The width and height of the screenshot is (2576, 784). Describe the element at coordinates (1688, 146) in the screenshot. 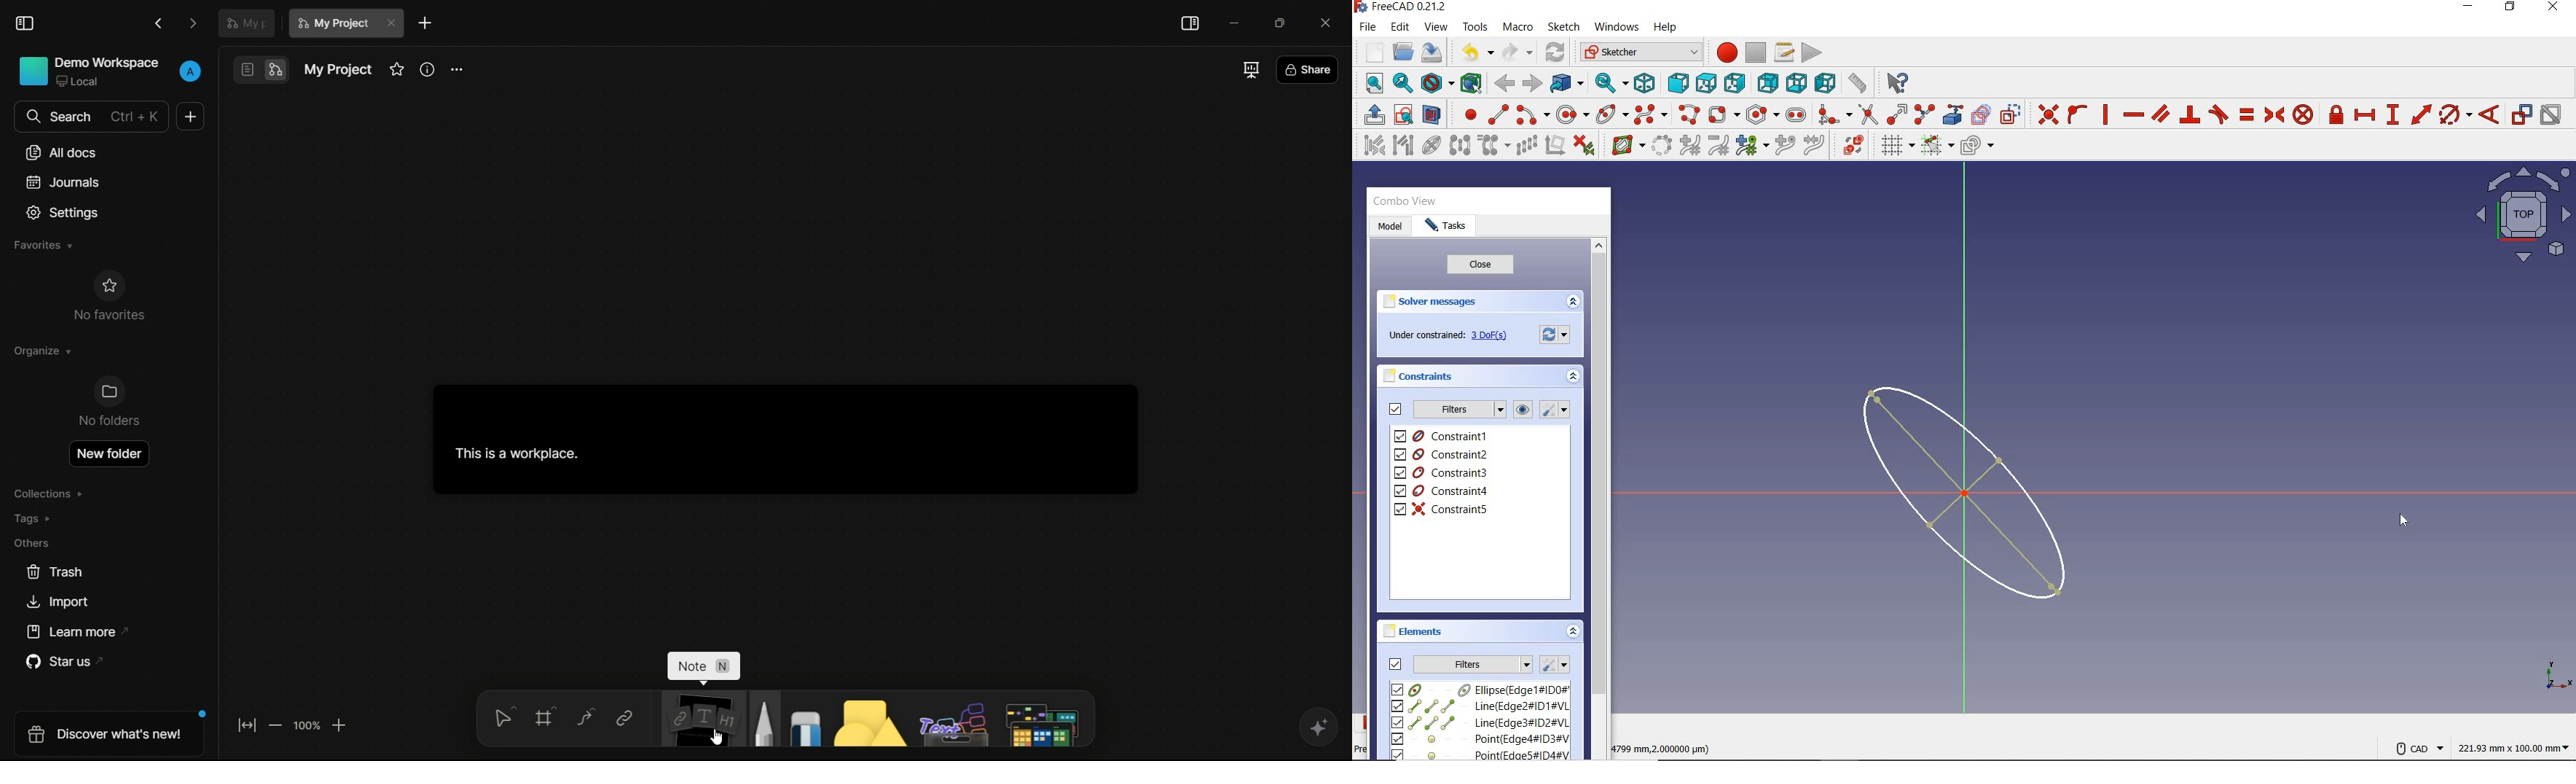

I see `increase B-Spline Degree` at that location.